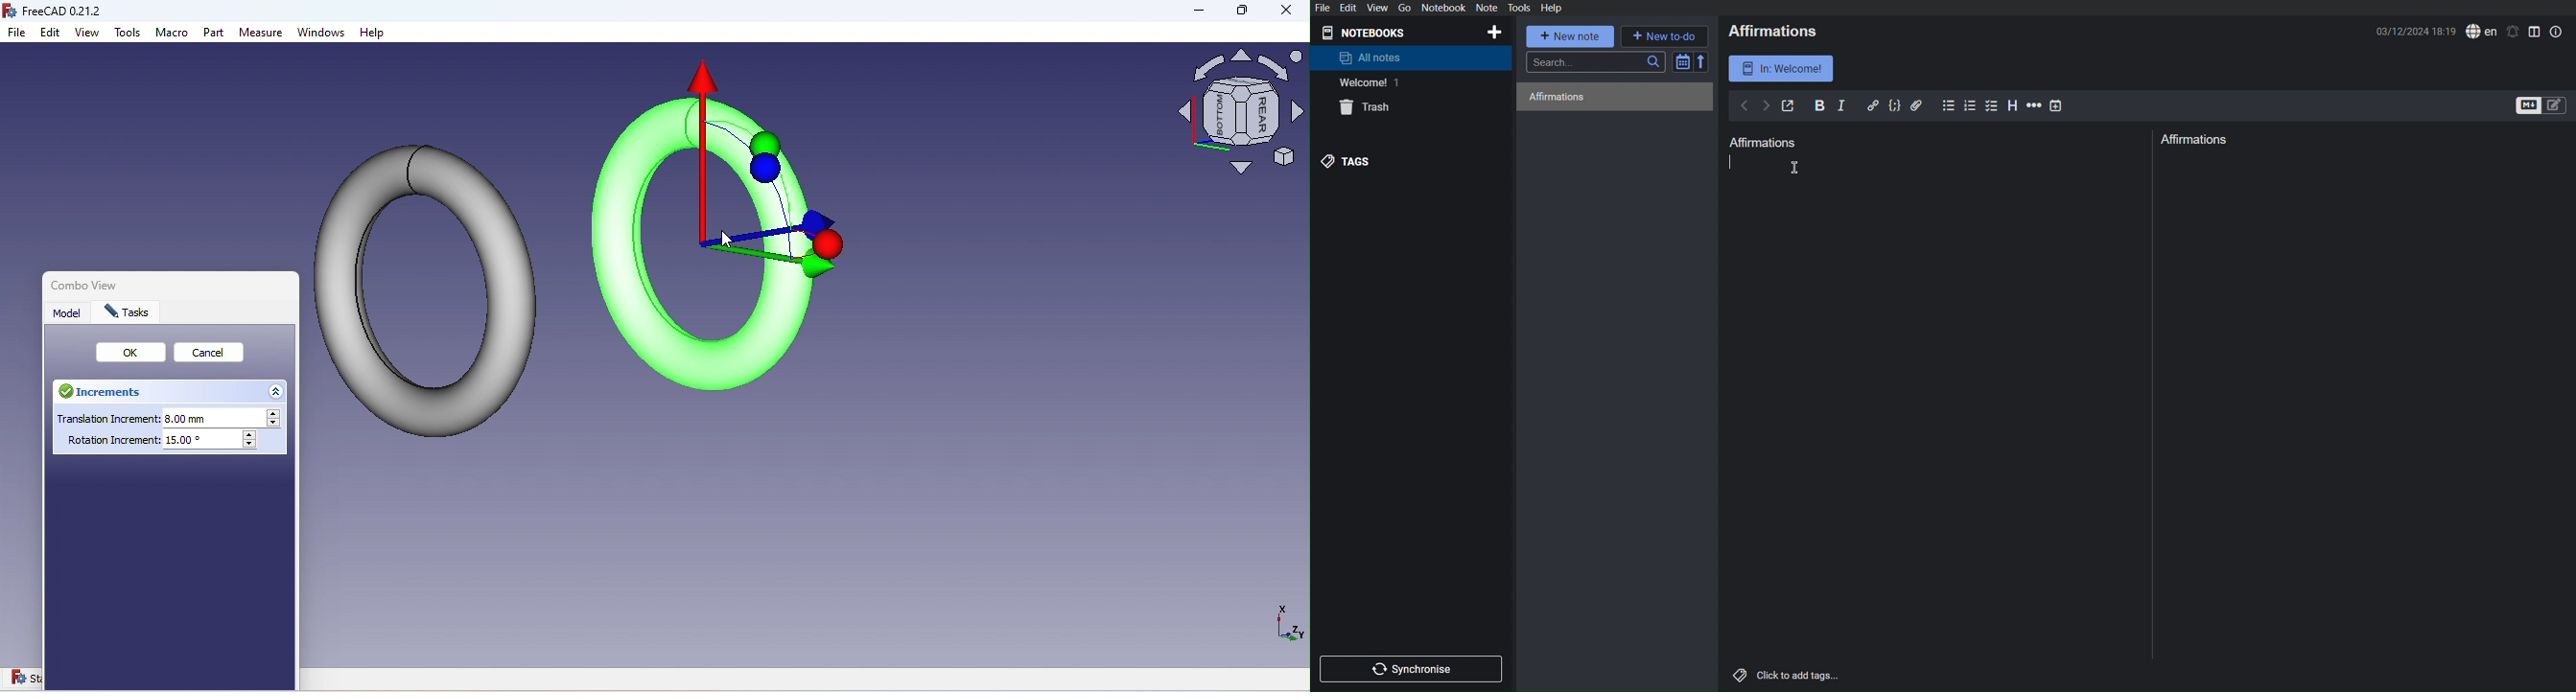 This screenshot has height=700, width=2576. What do you see at coordinates (1371, 57) in the screenshot?
I see `All notes` at bounding box center [1371, 57].